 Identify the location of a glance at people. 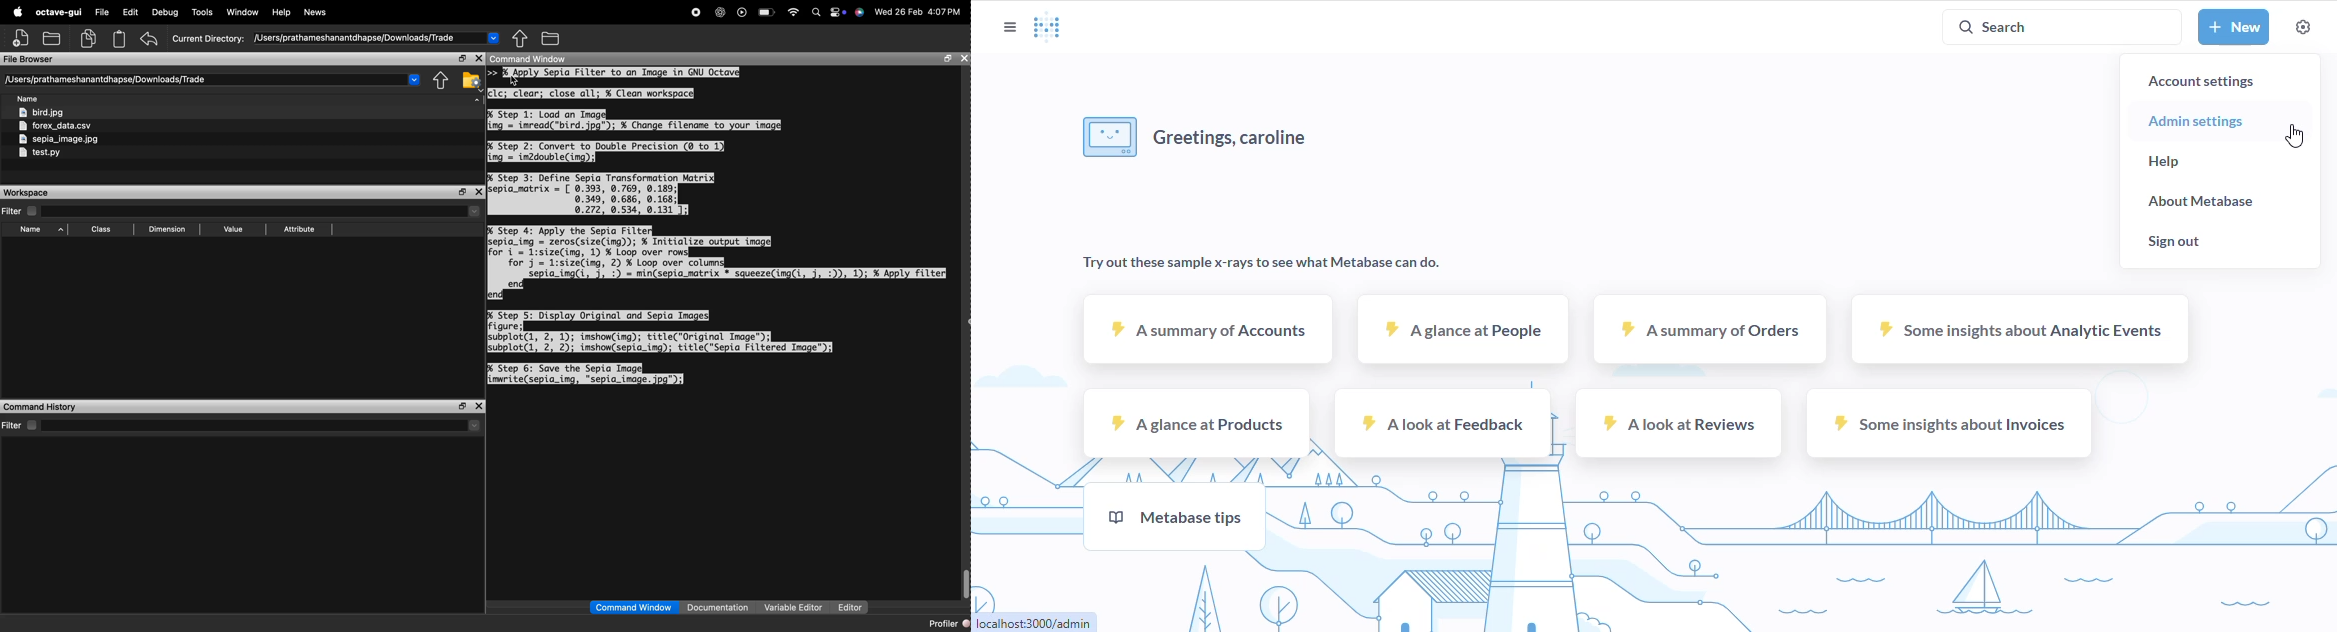
(1463, 329).